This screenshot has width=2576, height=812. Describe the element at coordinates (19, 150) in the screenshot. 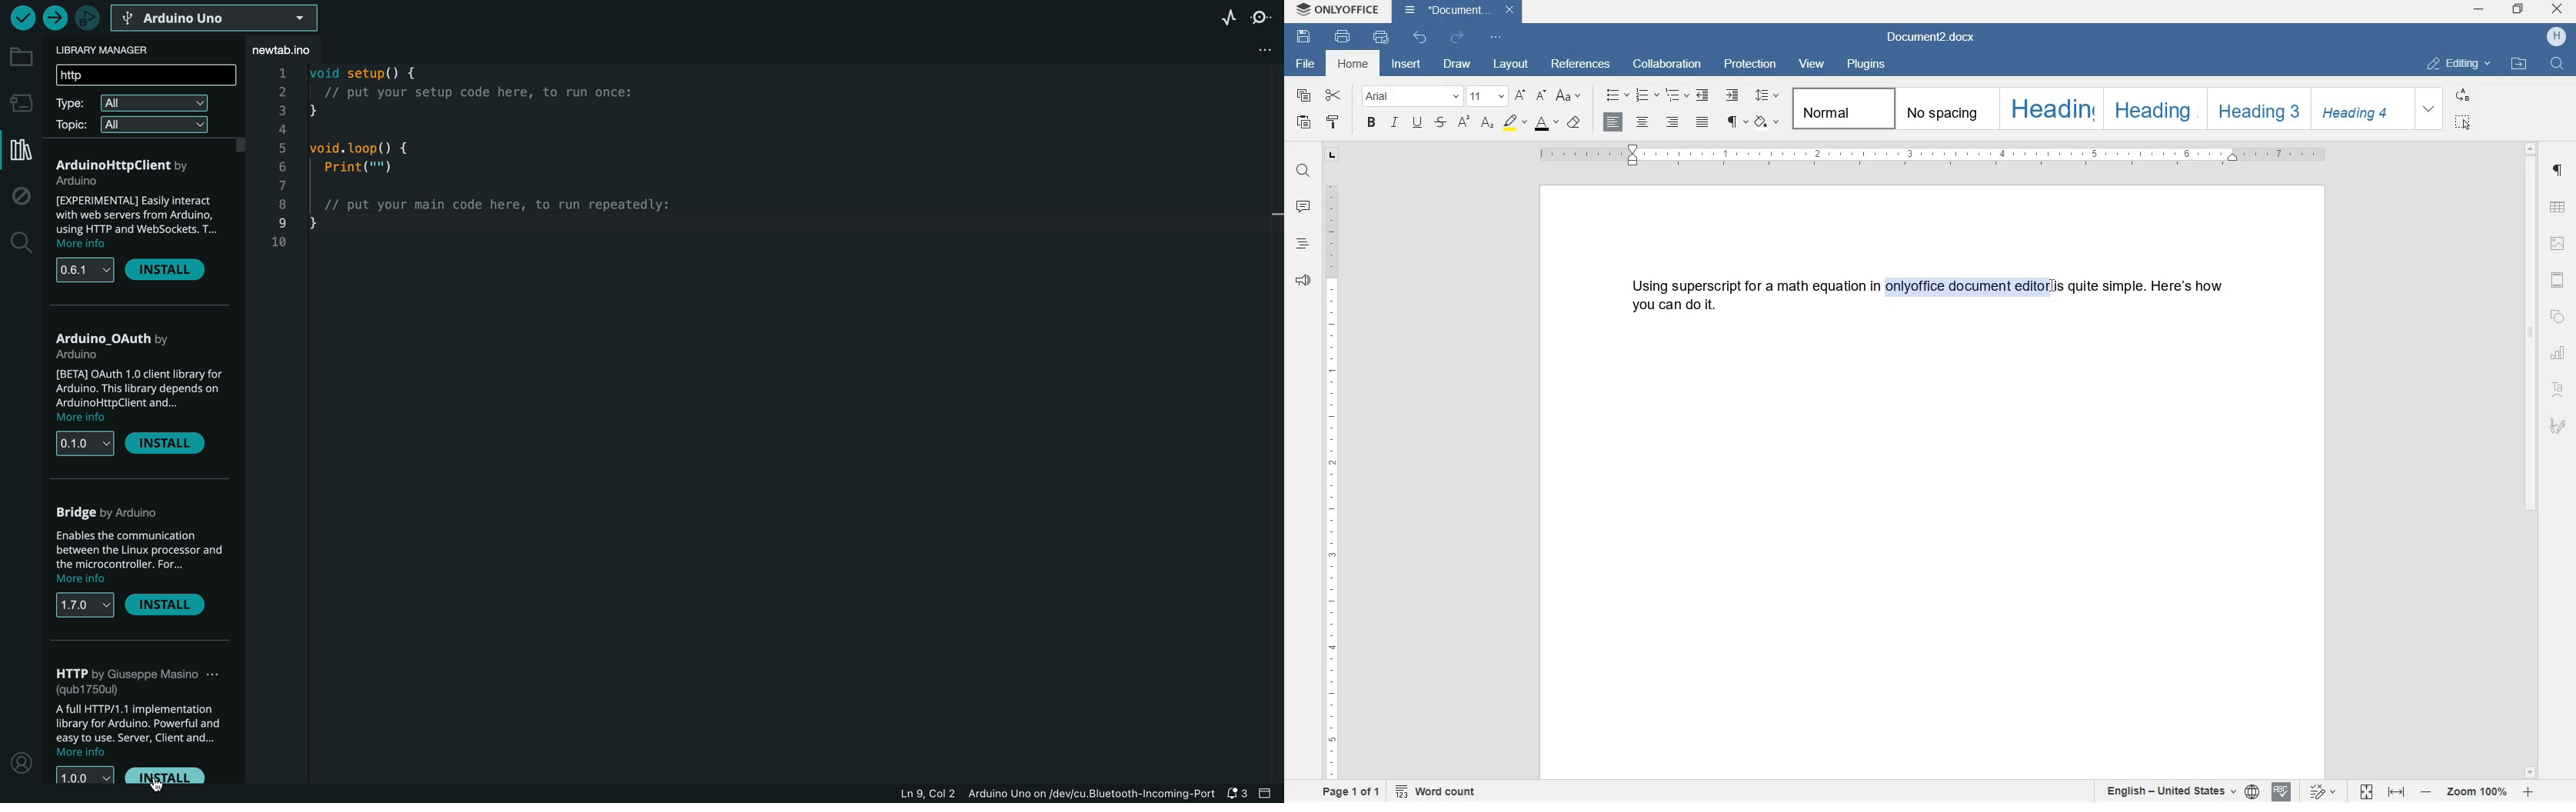

I see `library manager` at that location.